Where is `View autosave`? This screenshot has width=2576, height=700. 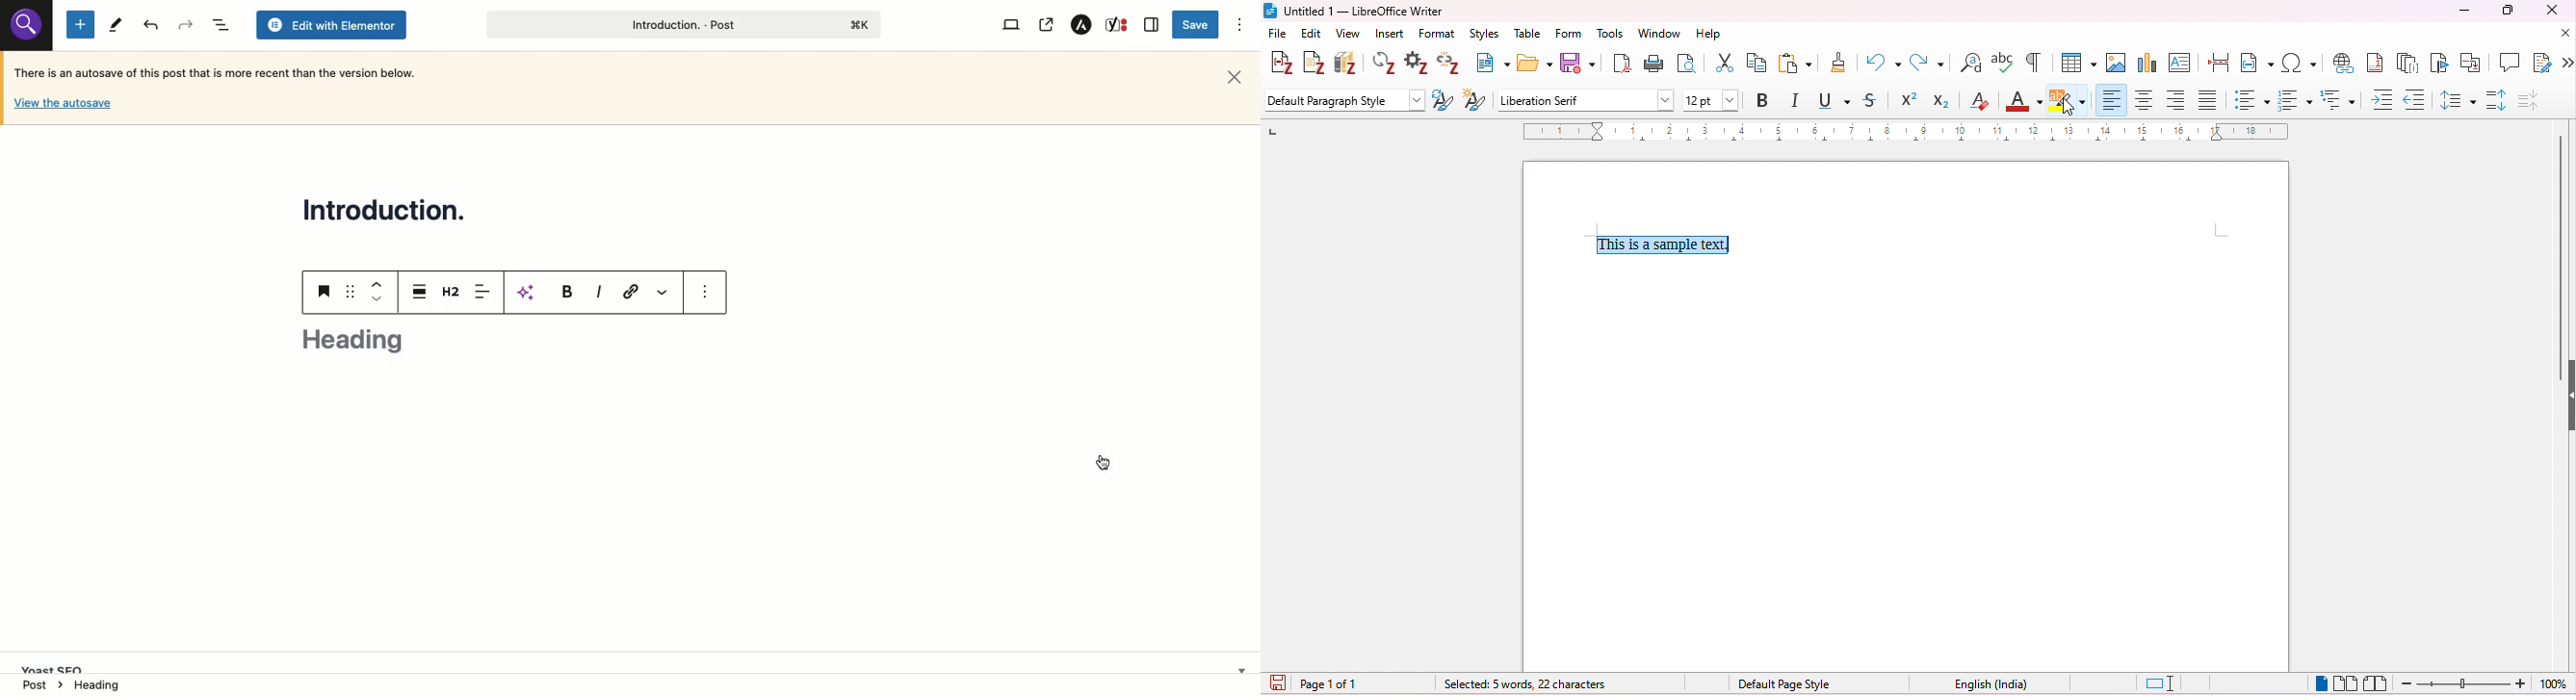
View autosave is located at coordinates (62, 106).